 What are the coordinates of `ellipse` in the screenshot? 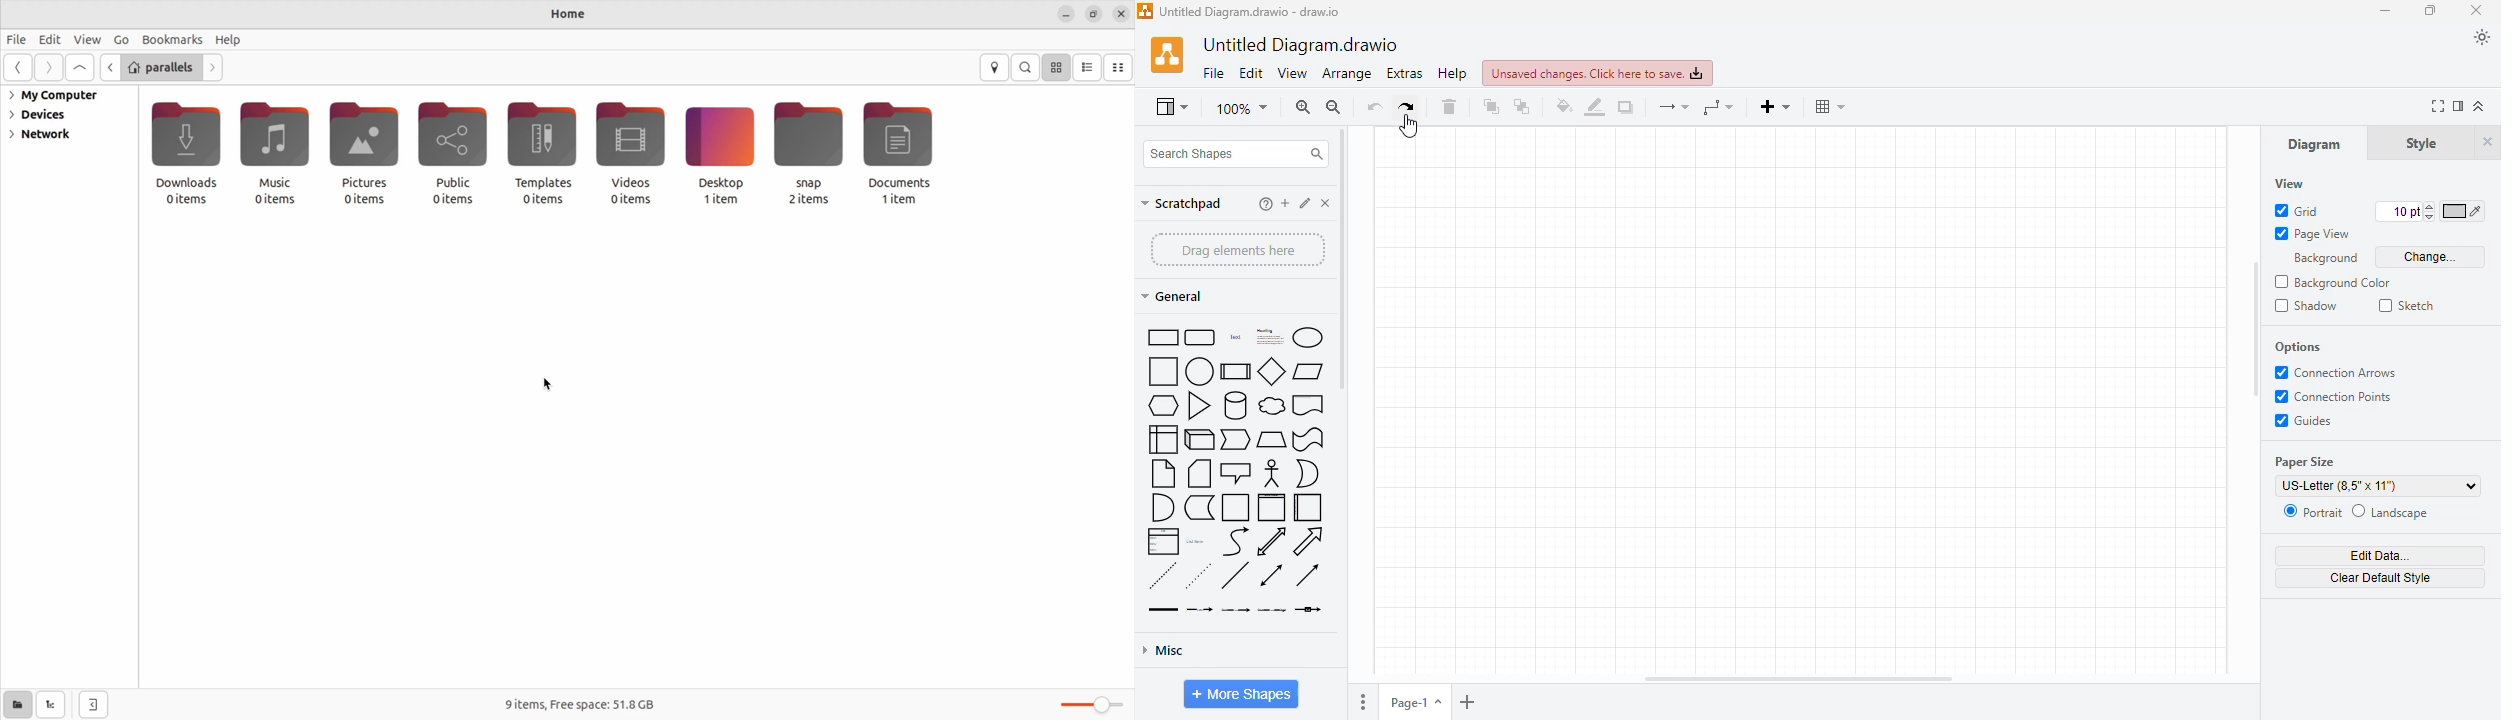 It's located at (1307, 337).